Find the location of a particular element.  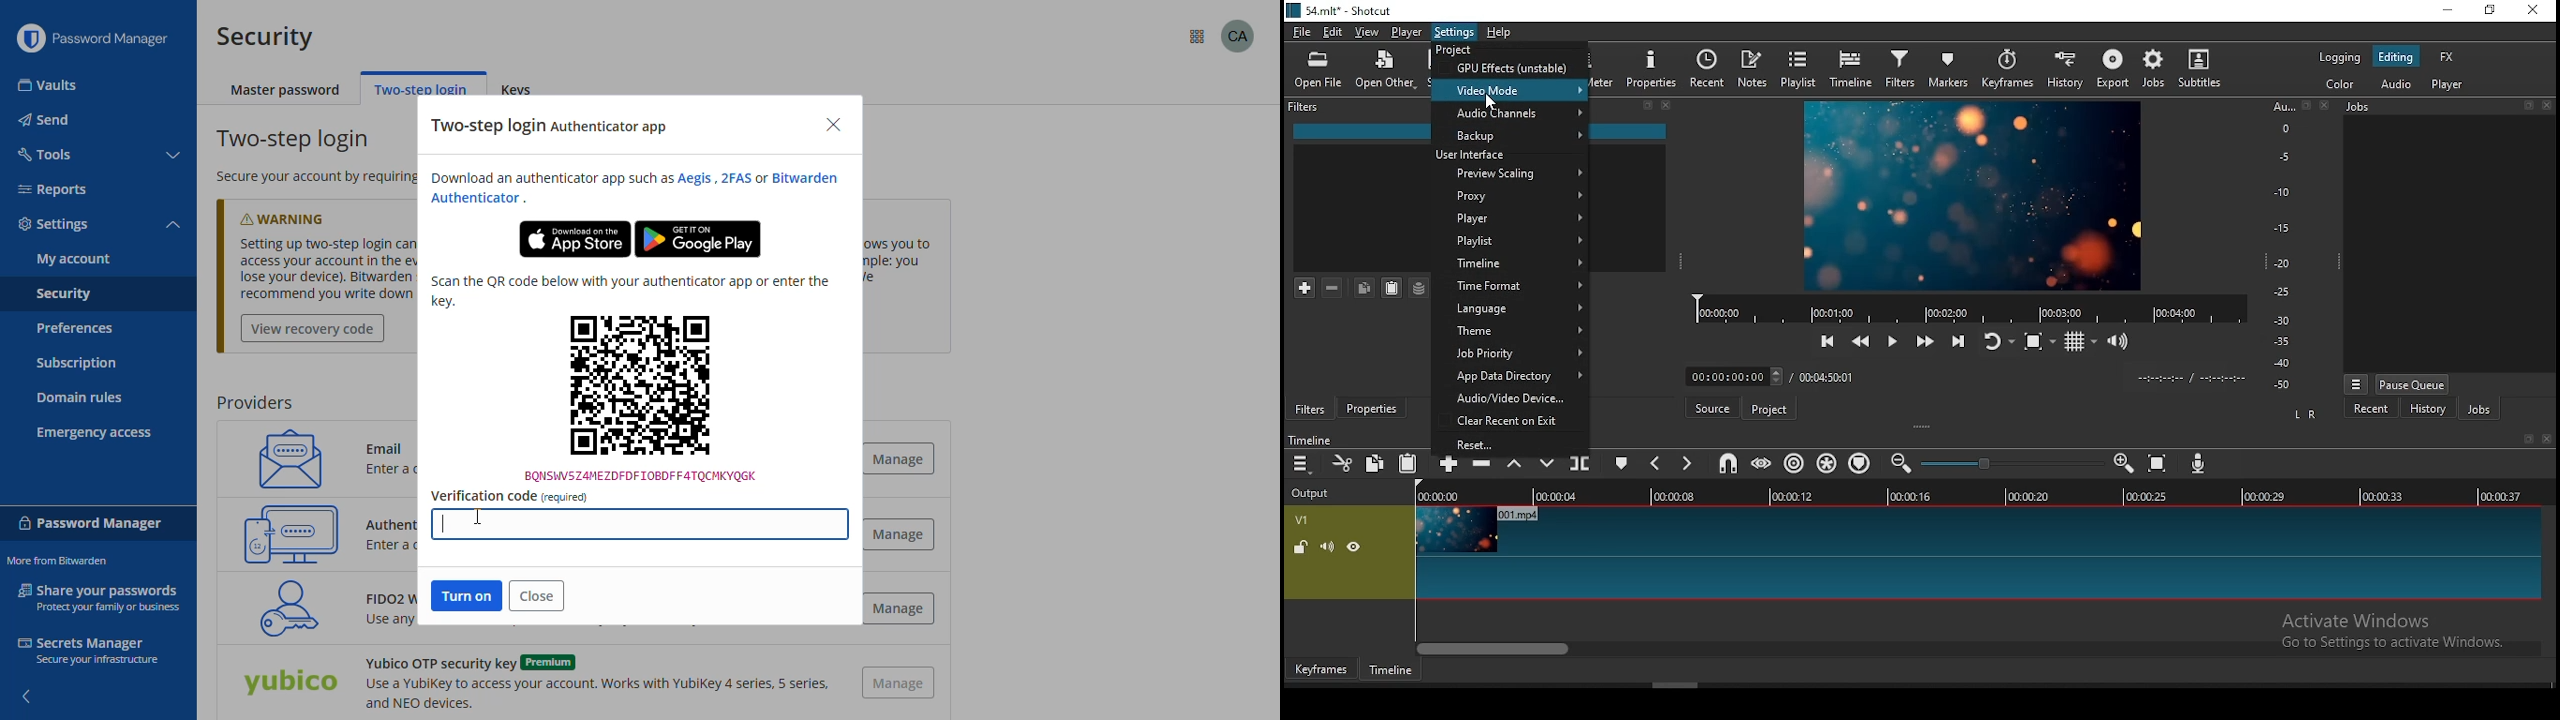

play quickly backwards is located at coordinates (1862, 338).